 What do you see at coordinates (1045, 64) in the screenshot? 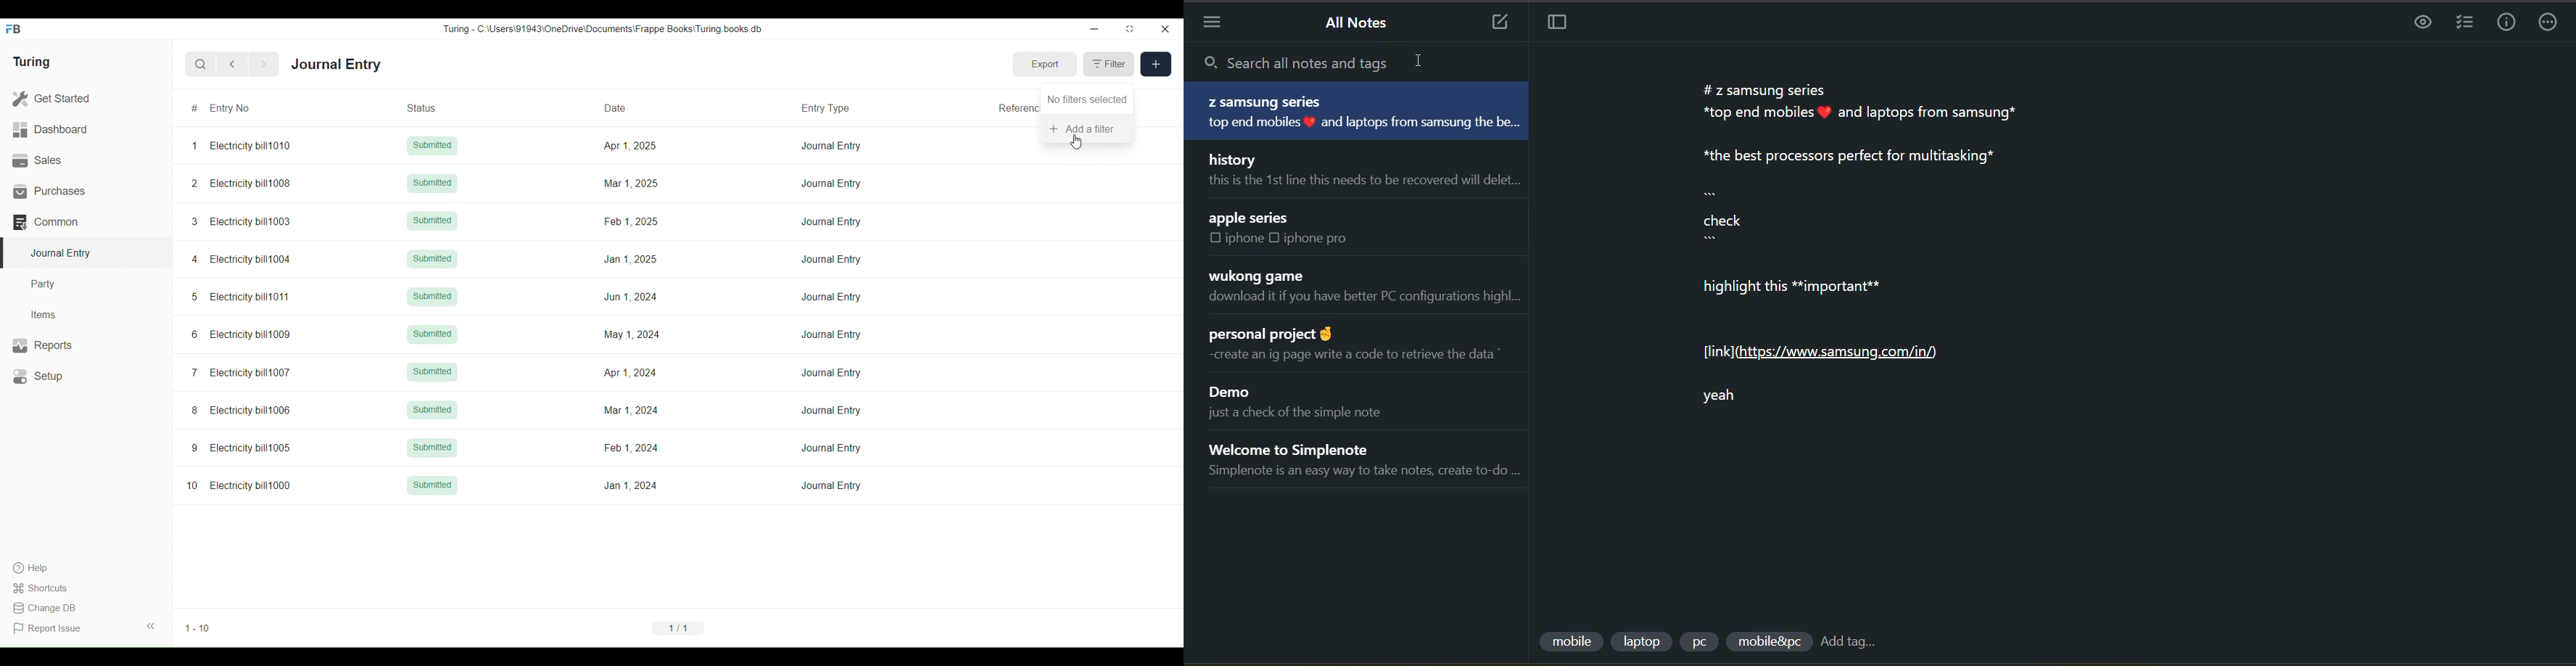
I see `Export` at bounding box center [1045, 64].